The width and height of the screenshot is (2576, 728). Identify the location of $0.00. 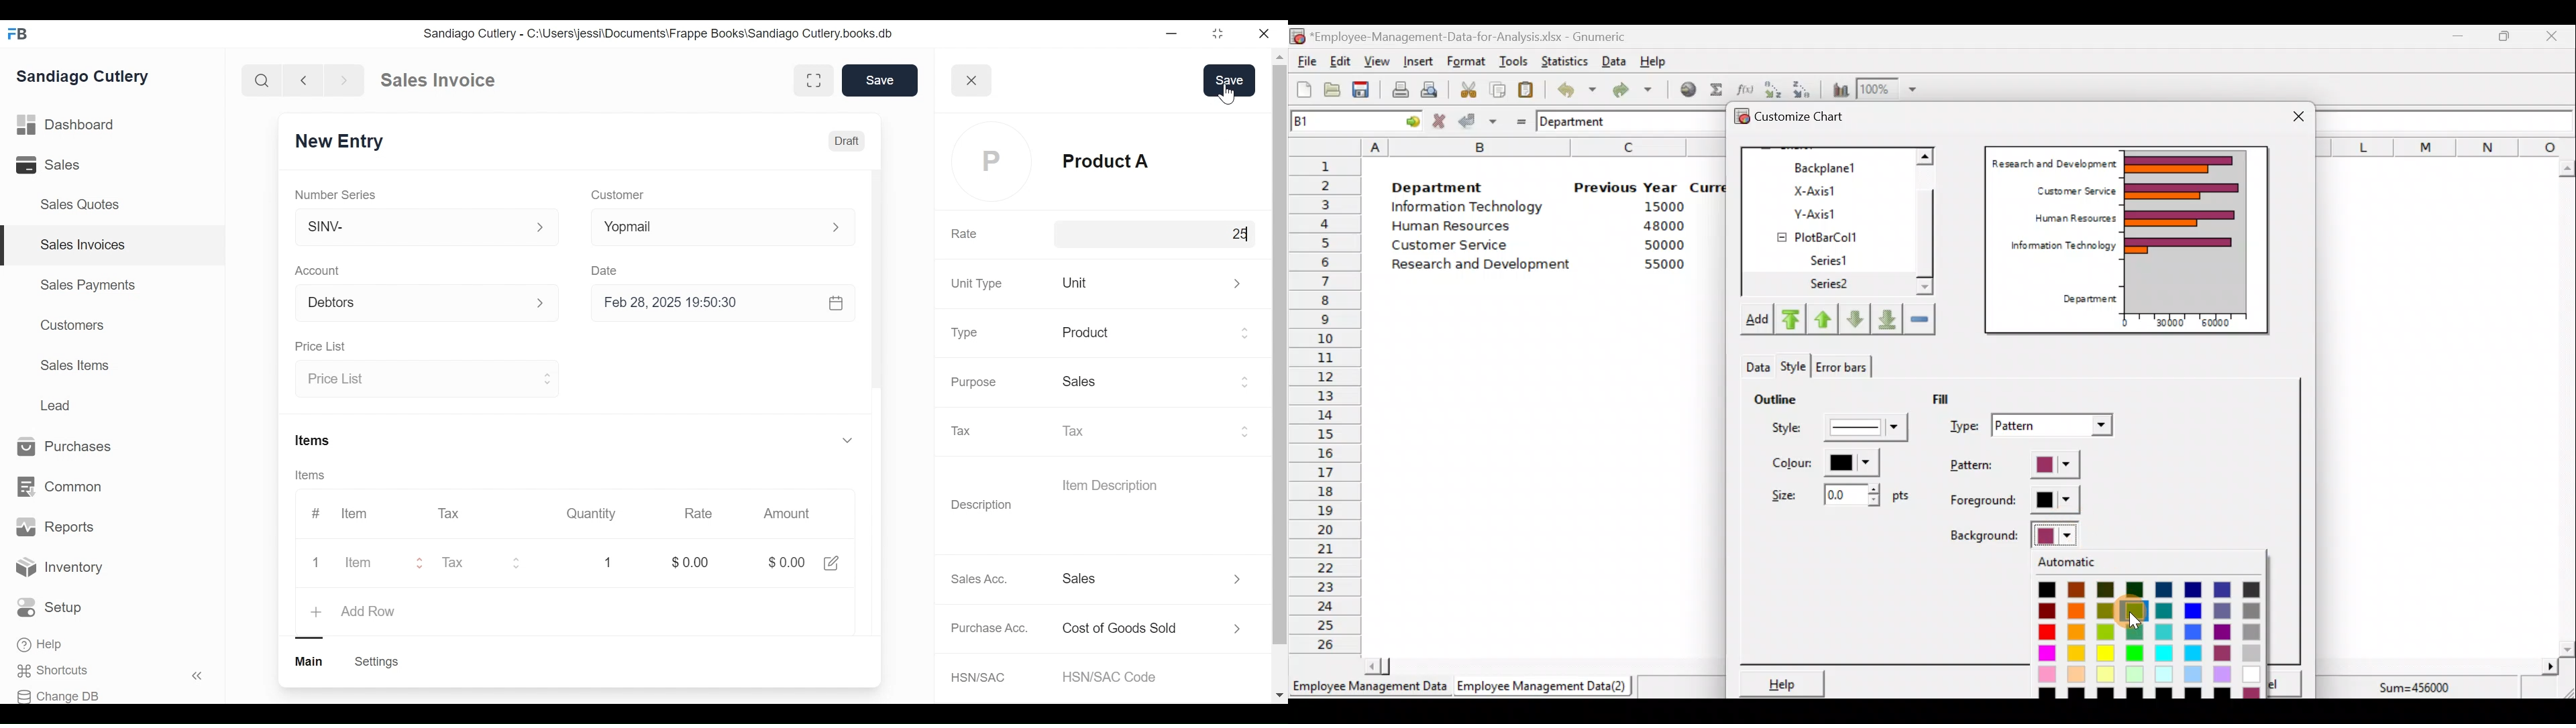
(784, 562).